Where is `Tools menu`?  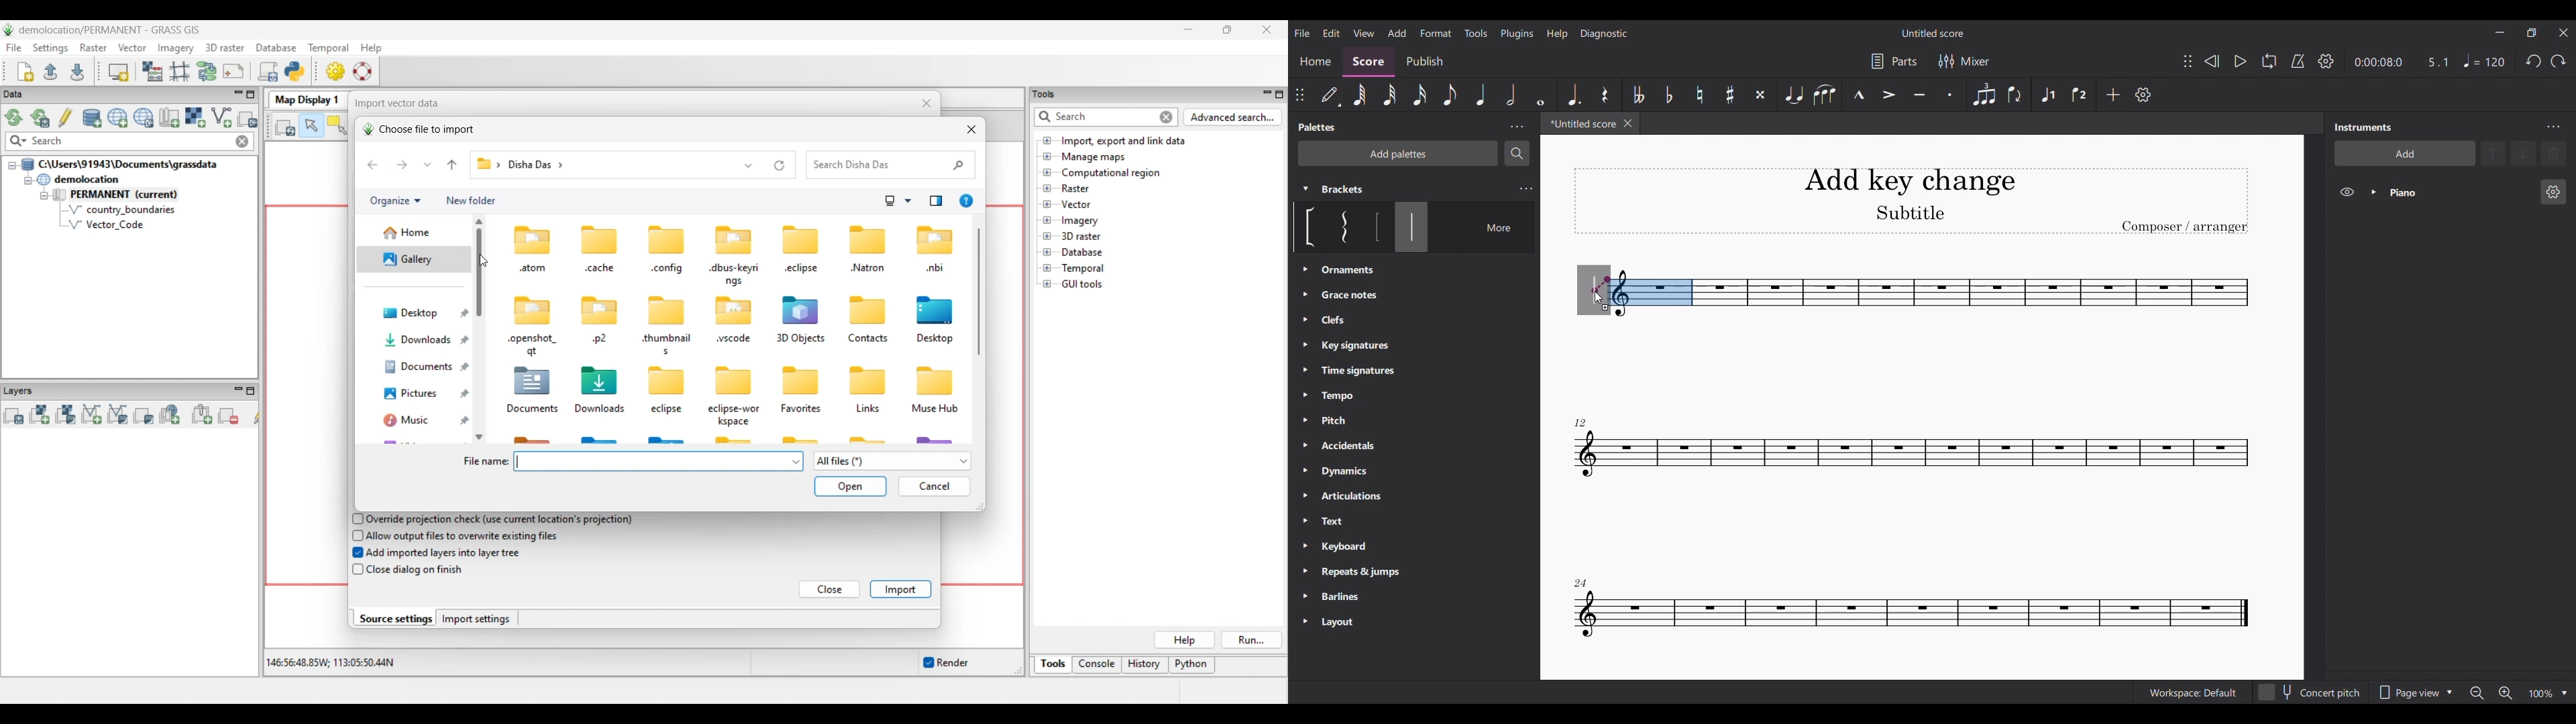 Tools menu is located at coordinates (1475, 34).